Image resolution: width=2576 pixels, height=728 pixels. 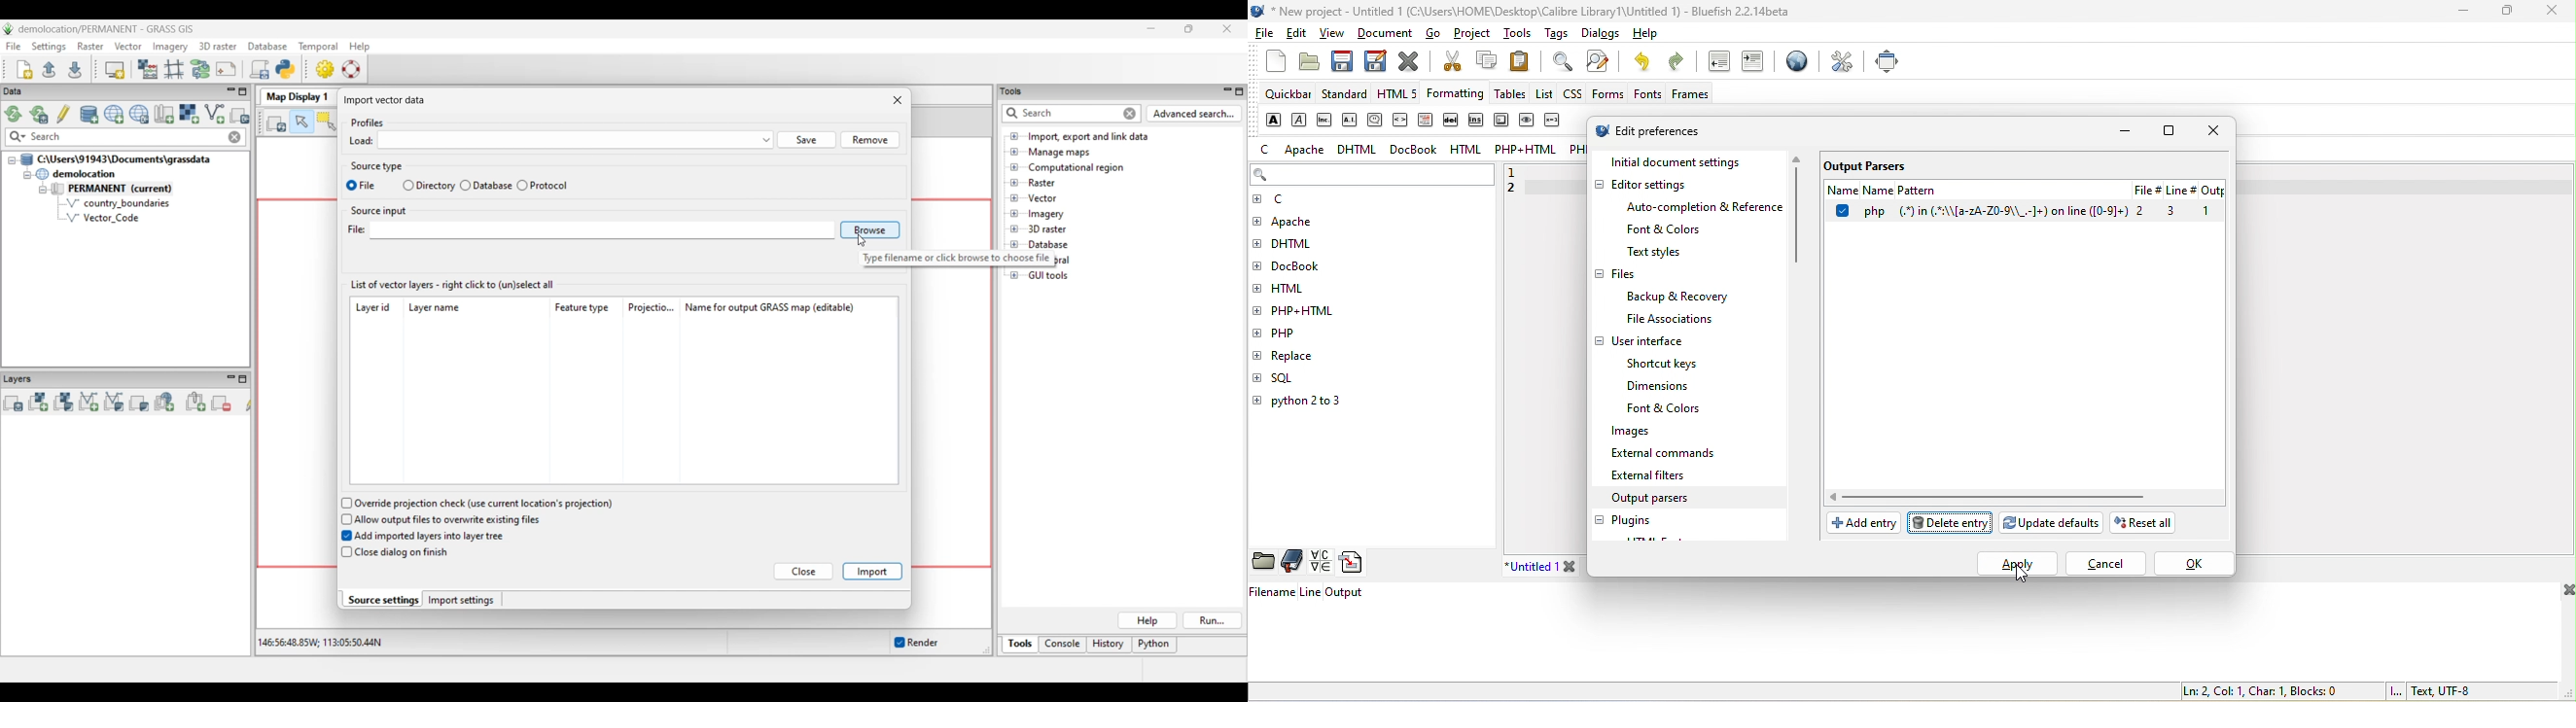 I want to click on formatting, so click(x=1459, y=94).